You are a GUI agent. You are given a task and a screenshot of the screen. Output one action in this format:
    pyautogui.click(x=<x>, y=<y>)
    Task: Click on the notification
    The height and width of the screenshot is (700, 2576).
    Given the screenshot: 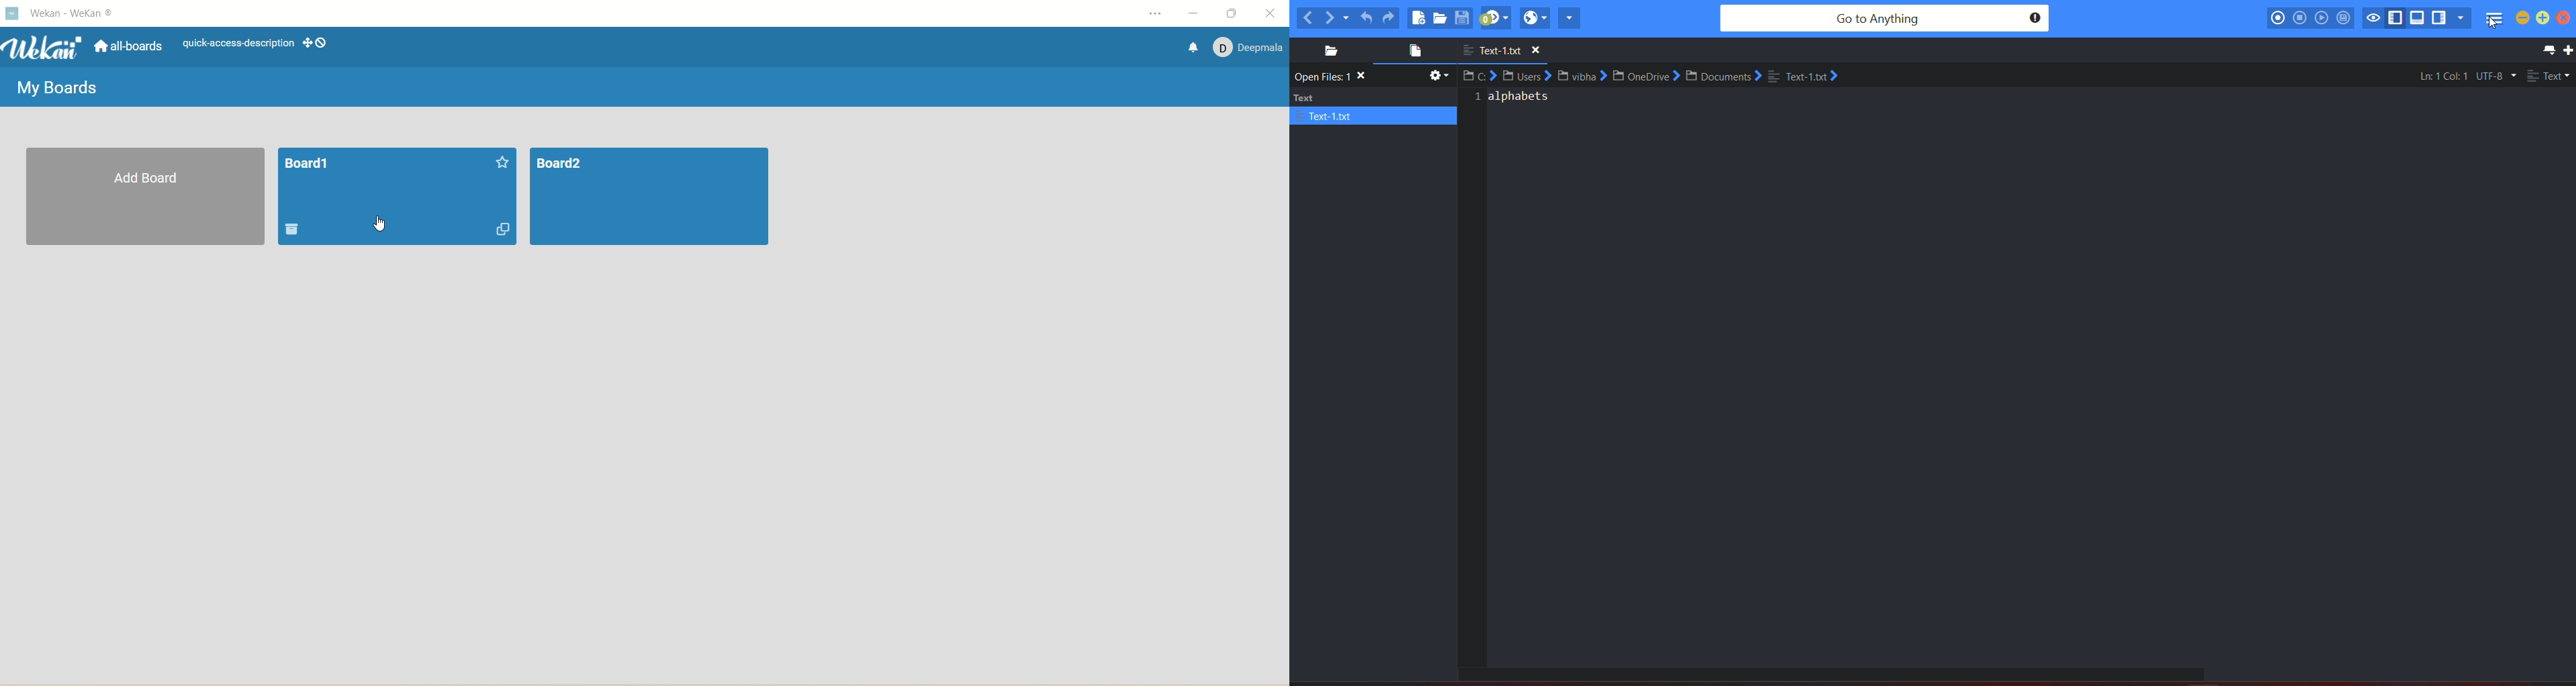 What is the action you would take?
    pyautogui.click(x=1191, y=46)
    